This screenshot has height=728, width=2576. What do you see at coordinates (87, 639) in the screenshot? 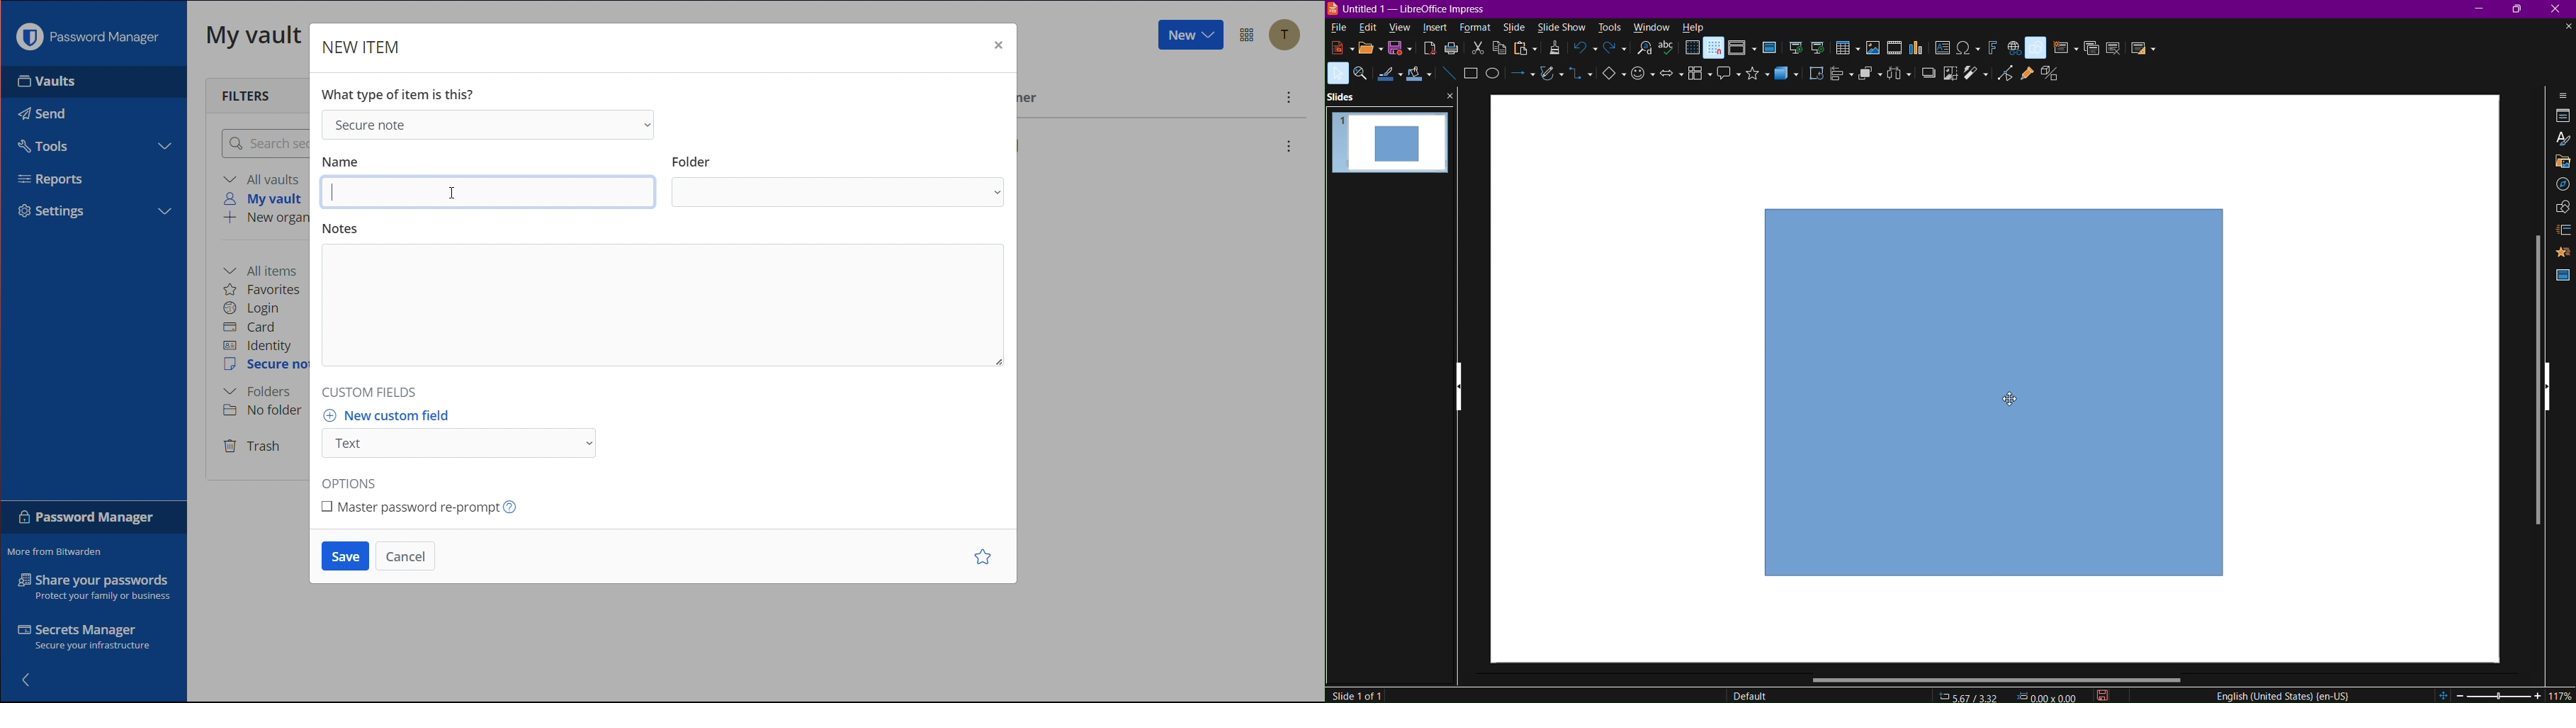
I see `Secrets Manager` at bounding box center [87, 639].